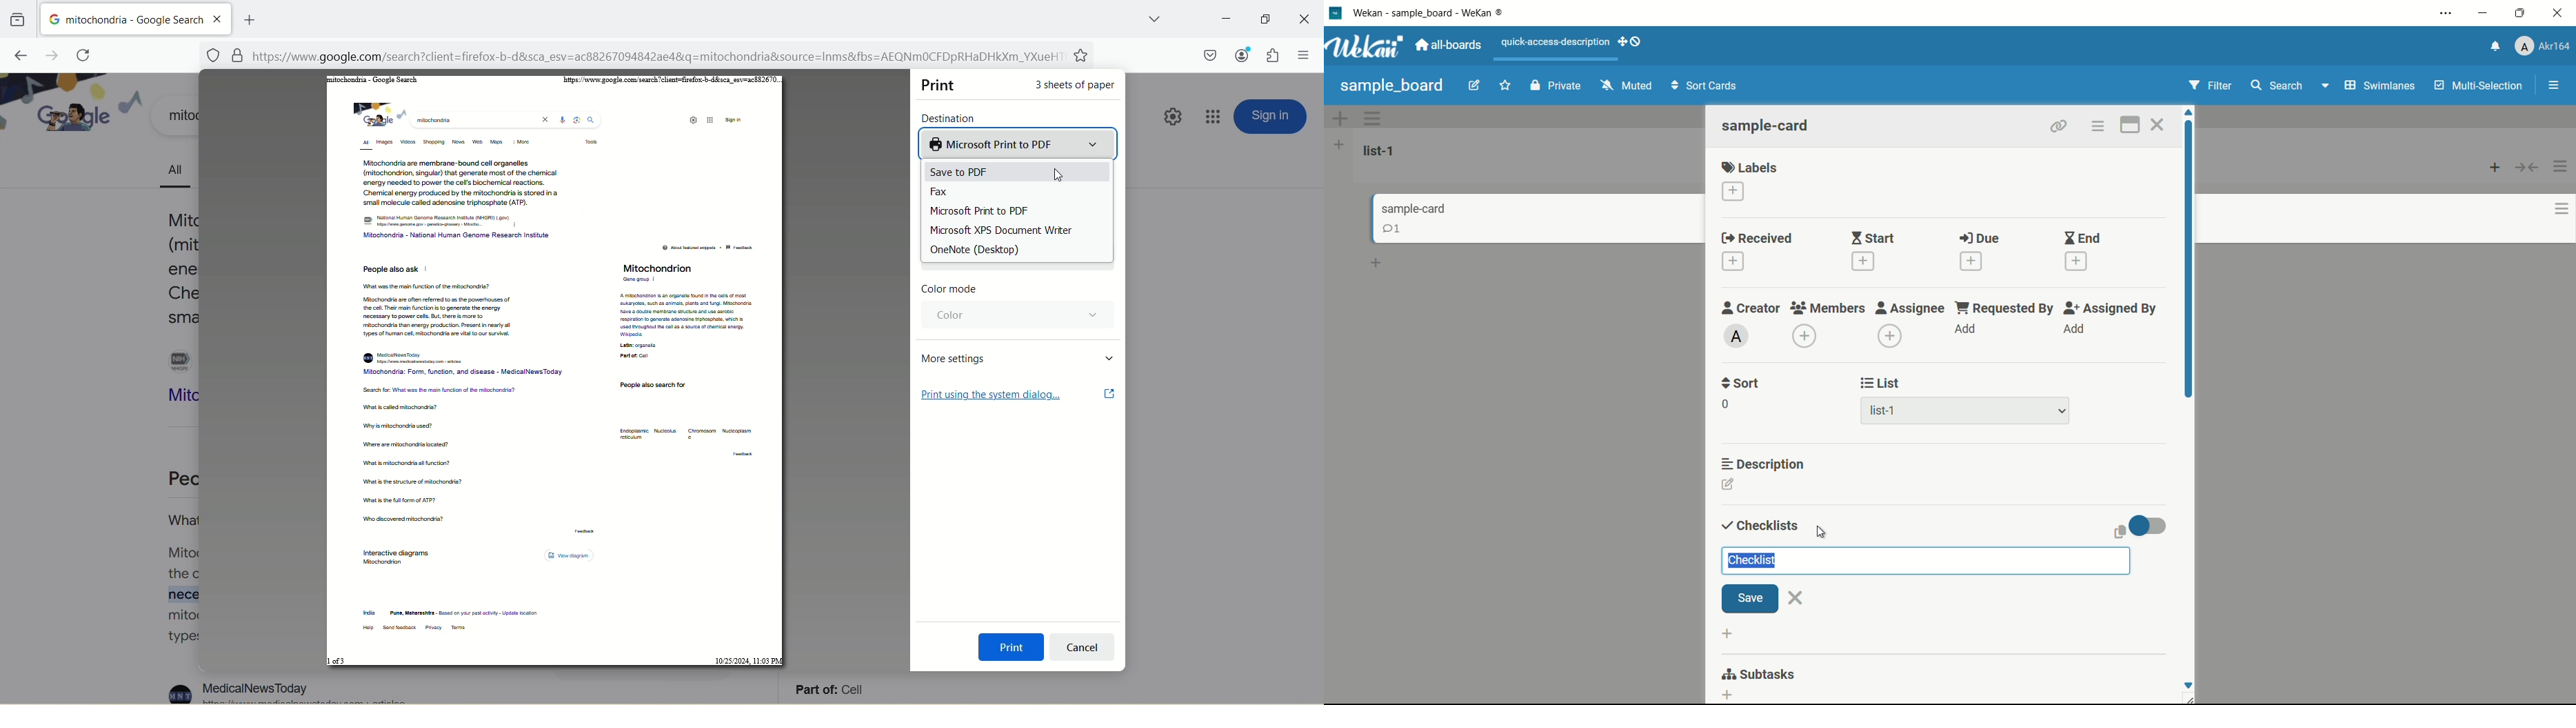 Image resolution: width=2576 pixels, height=728 pixels. What do you see at coordinates (1239, 53) in the screenshot?
I see `account` at bounding box center [1239, 53].